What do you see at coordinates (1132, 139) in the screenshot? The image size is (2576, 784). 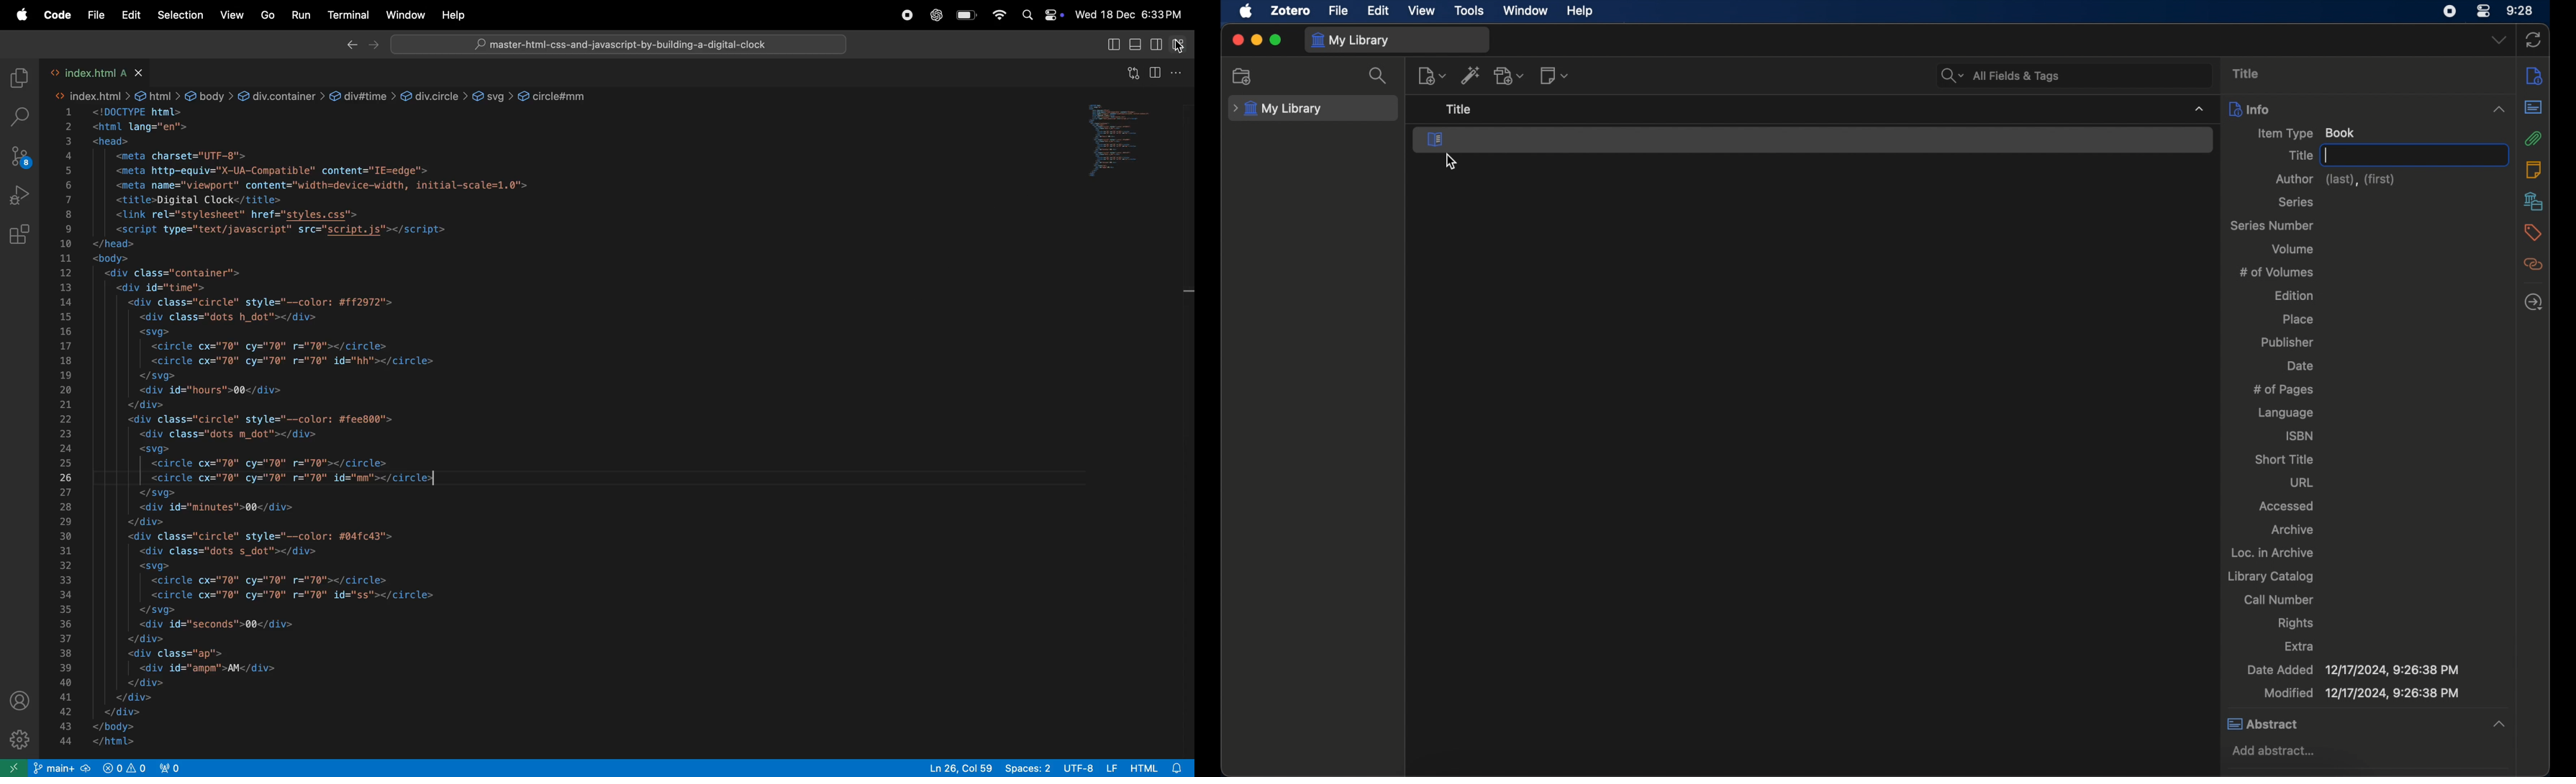 I see `code window` at bounding box center [1132, 139].